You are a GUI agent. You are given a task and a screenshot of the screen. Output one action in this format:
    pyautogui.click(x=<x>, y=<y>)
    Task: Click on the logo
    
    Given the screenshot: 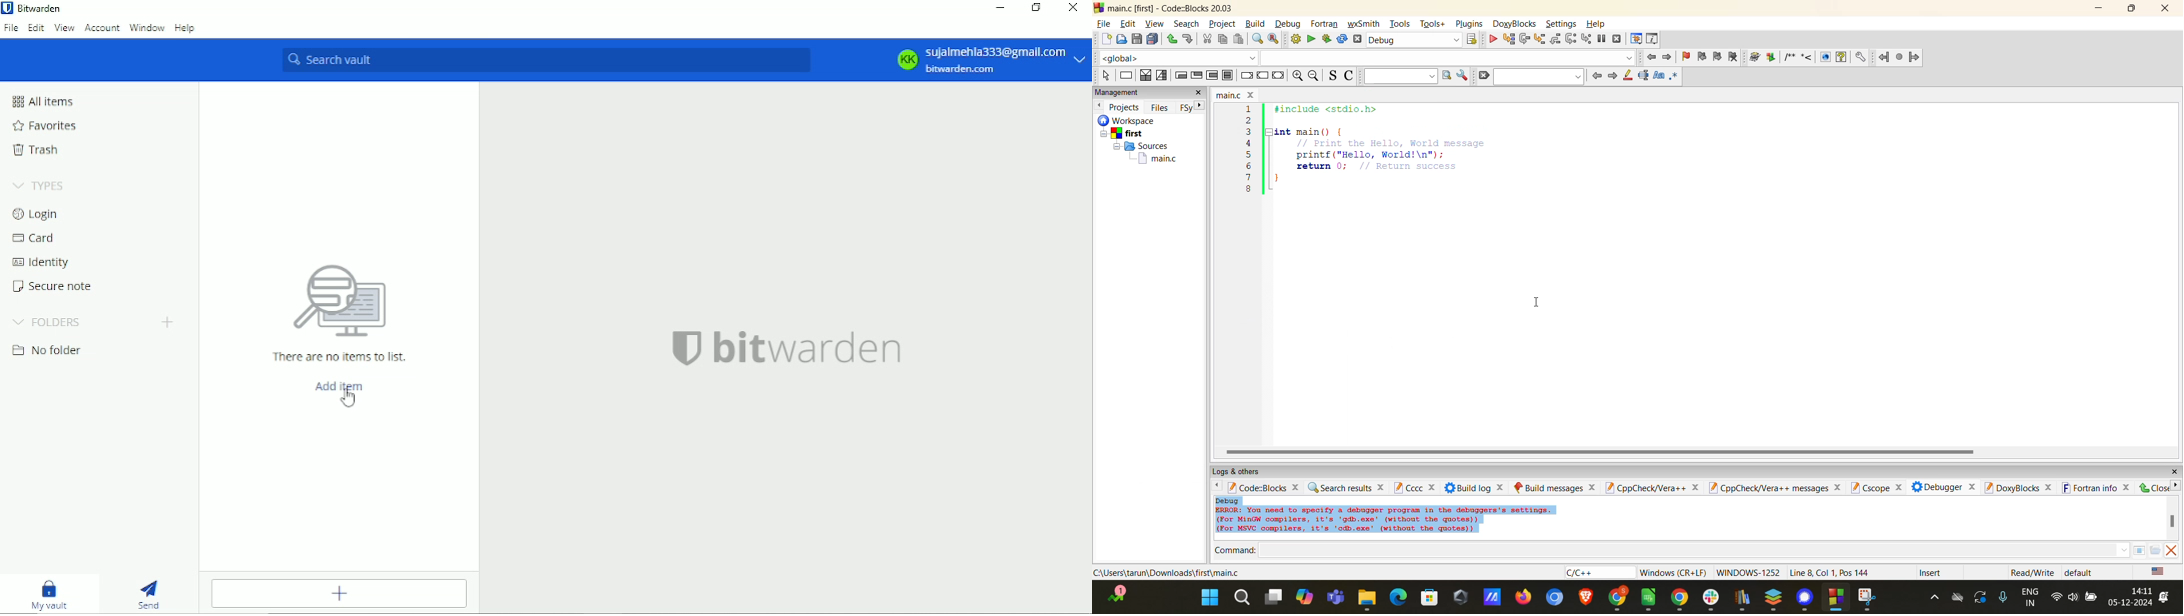 What is the action you would take?
    pyautogui.click(x=1649, y=597)
    